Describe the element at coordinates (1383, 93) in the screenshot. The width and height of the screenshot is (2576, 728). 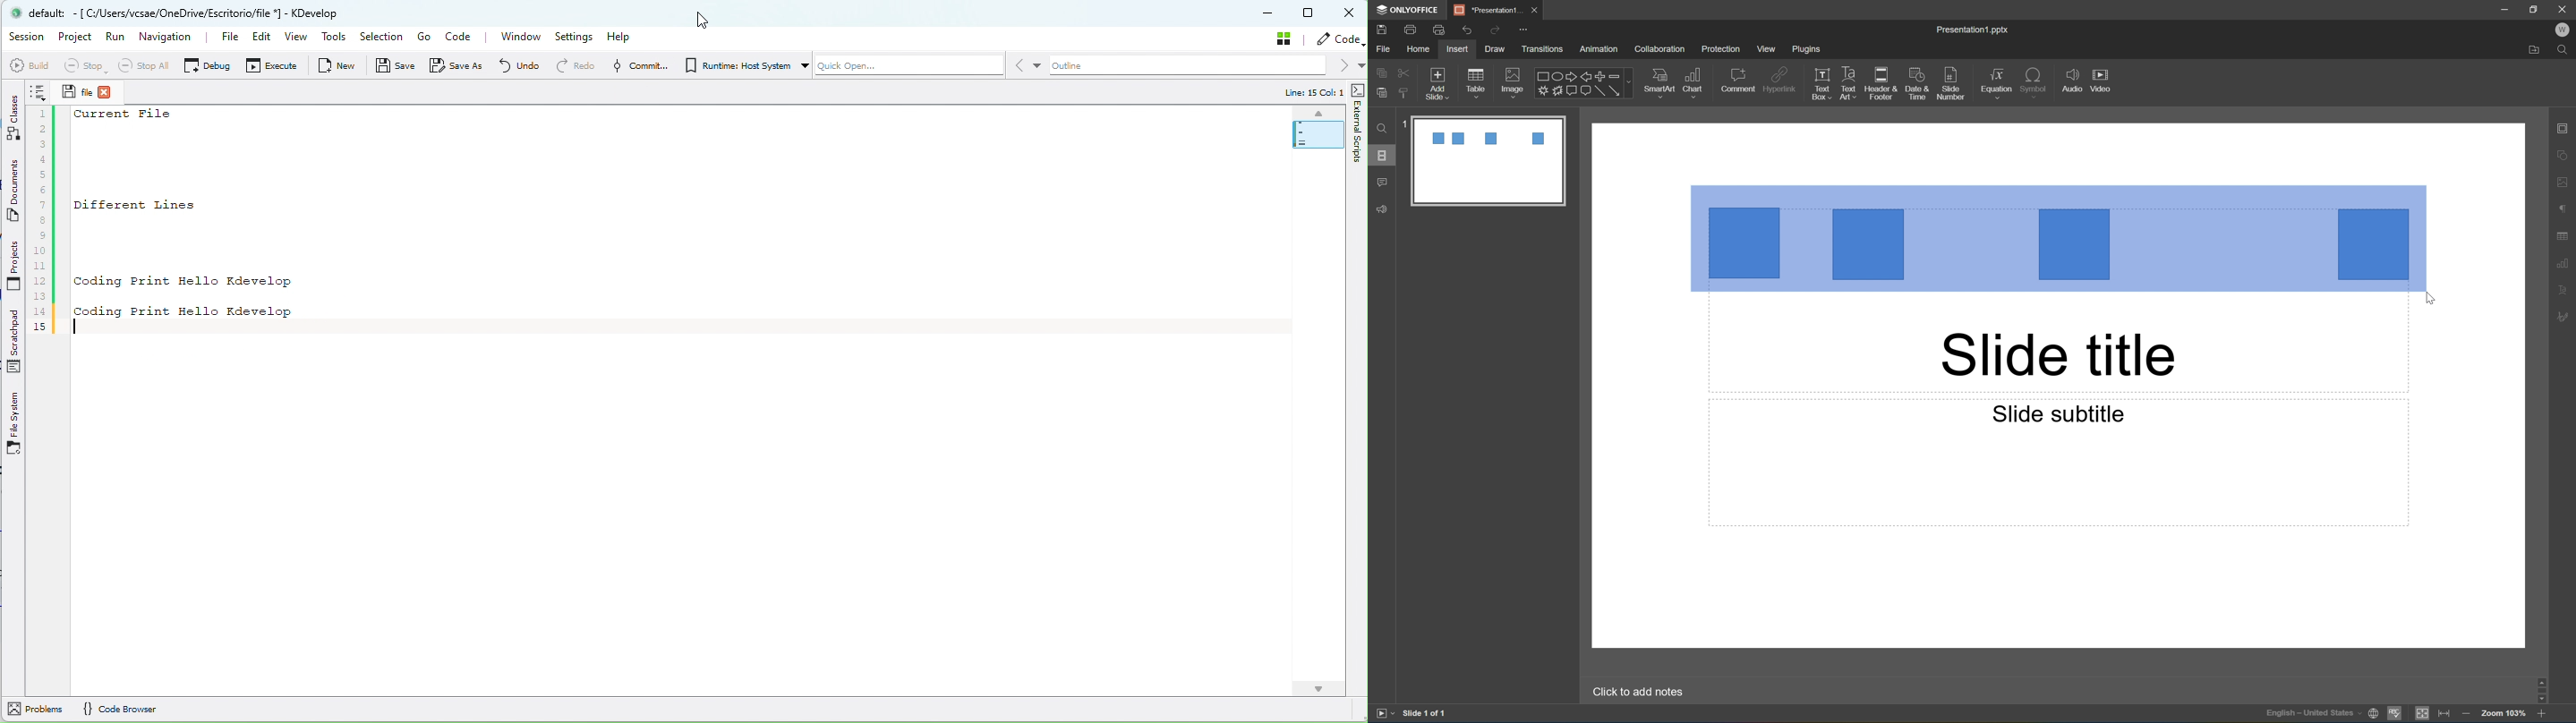
I see `paste` at that location.